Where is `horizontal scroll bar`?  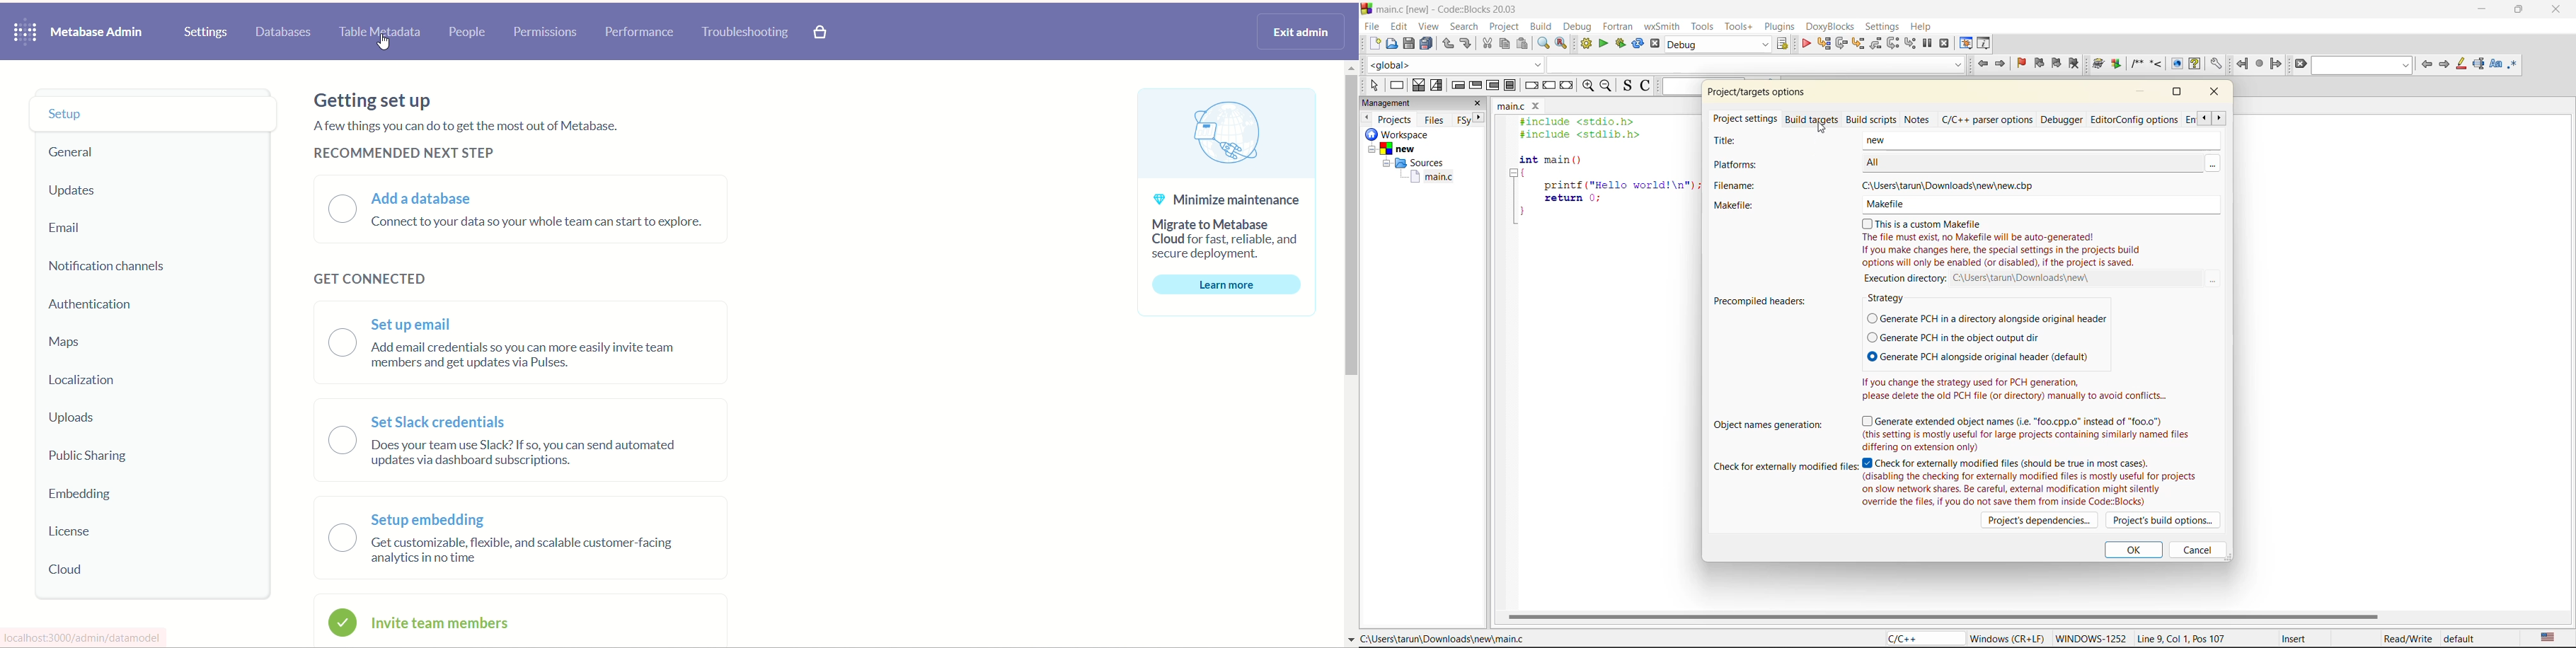 horizontal scroll bar is located at coordinates (1944, 616).